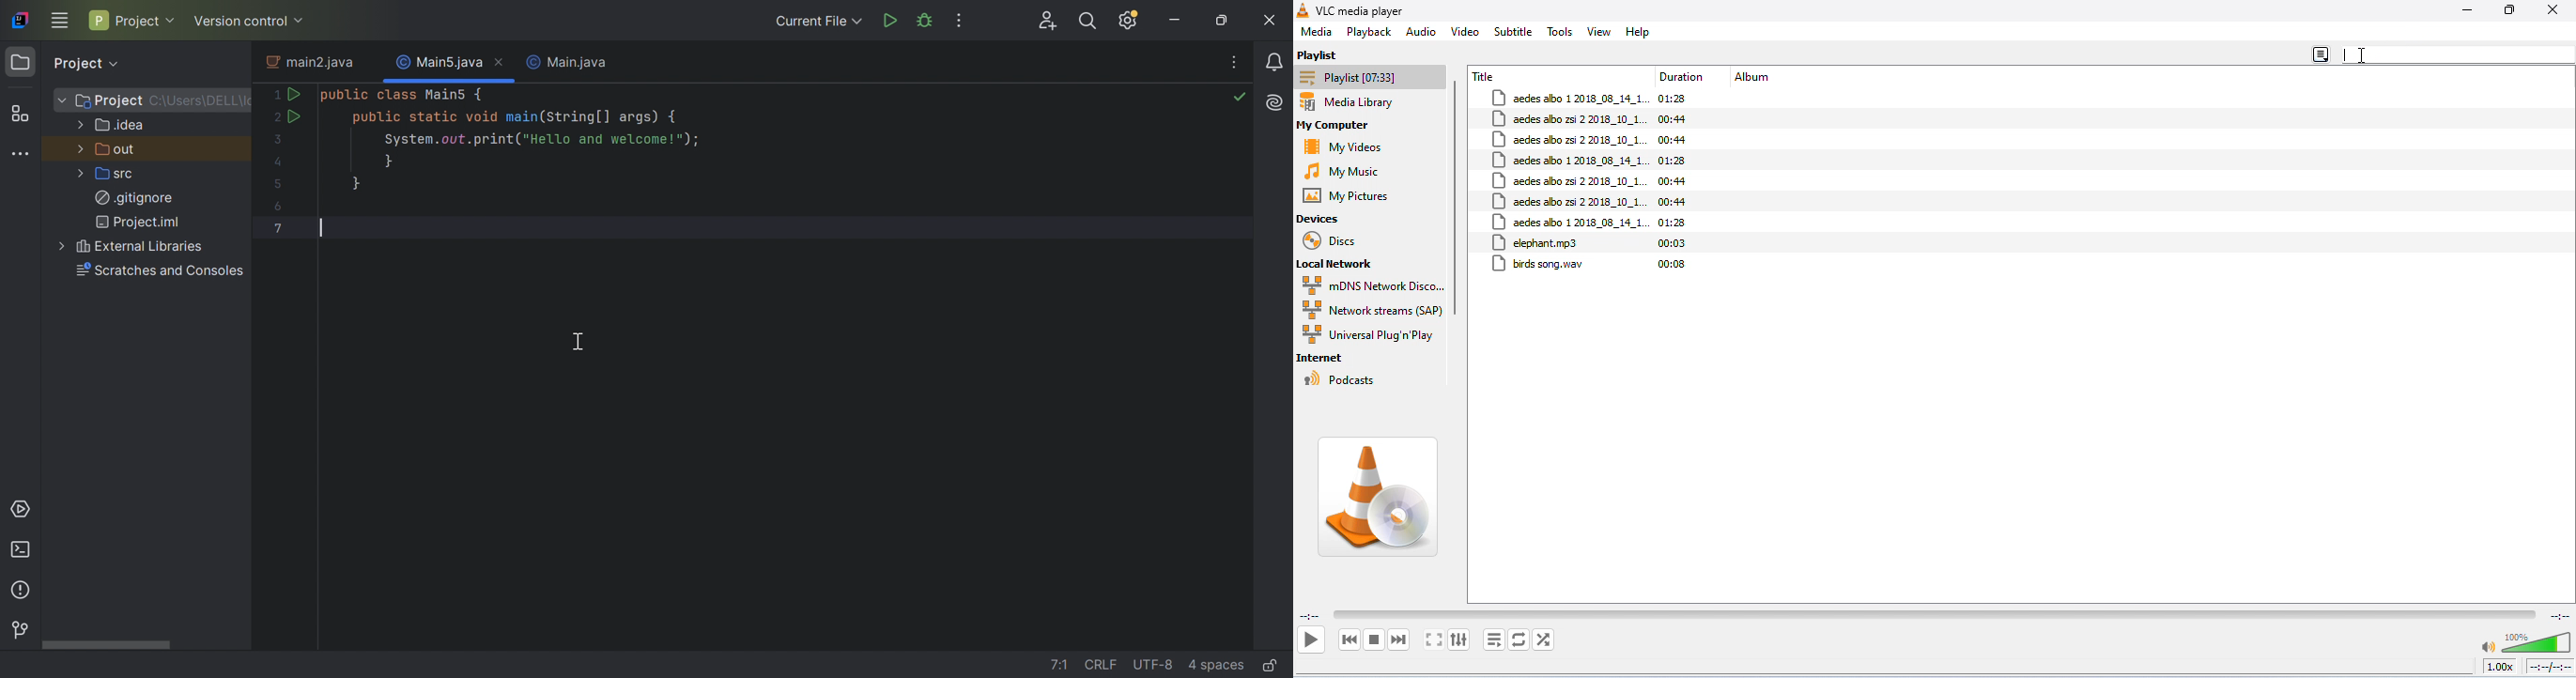  Describe the element at coordinates (439, 63) in the screenshot. I see `Main5.java` at that location.